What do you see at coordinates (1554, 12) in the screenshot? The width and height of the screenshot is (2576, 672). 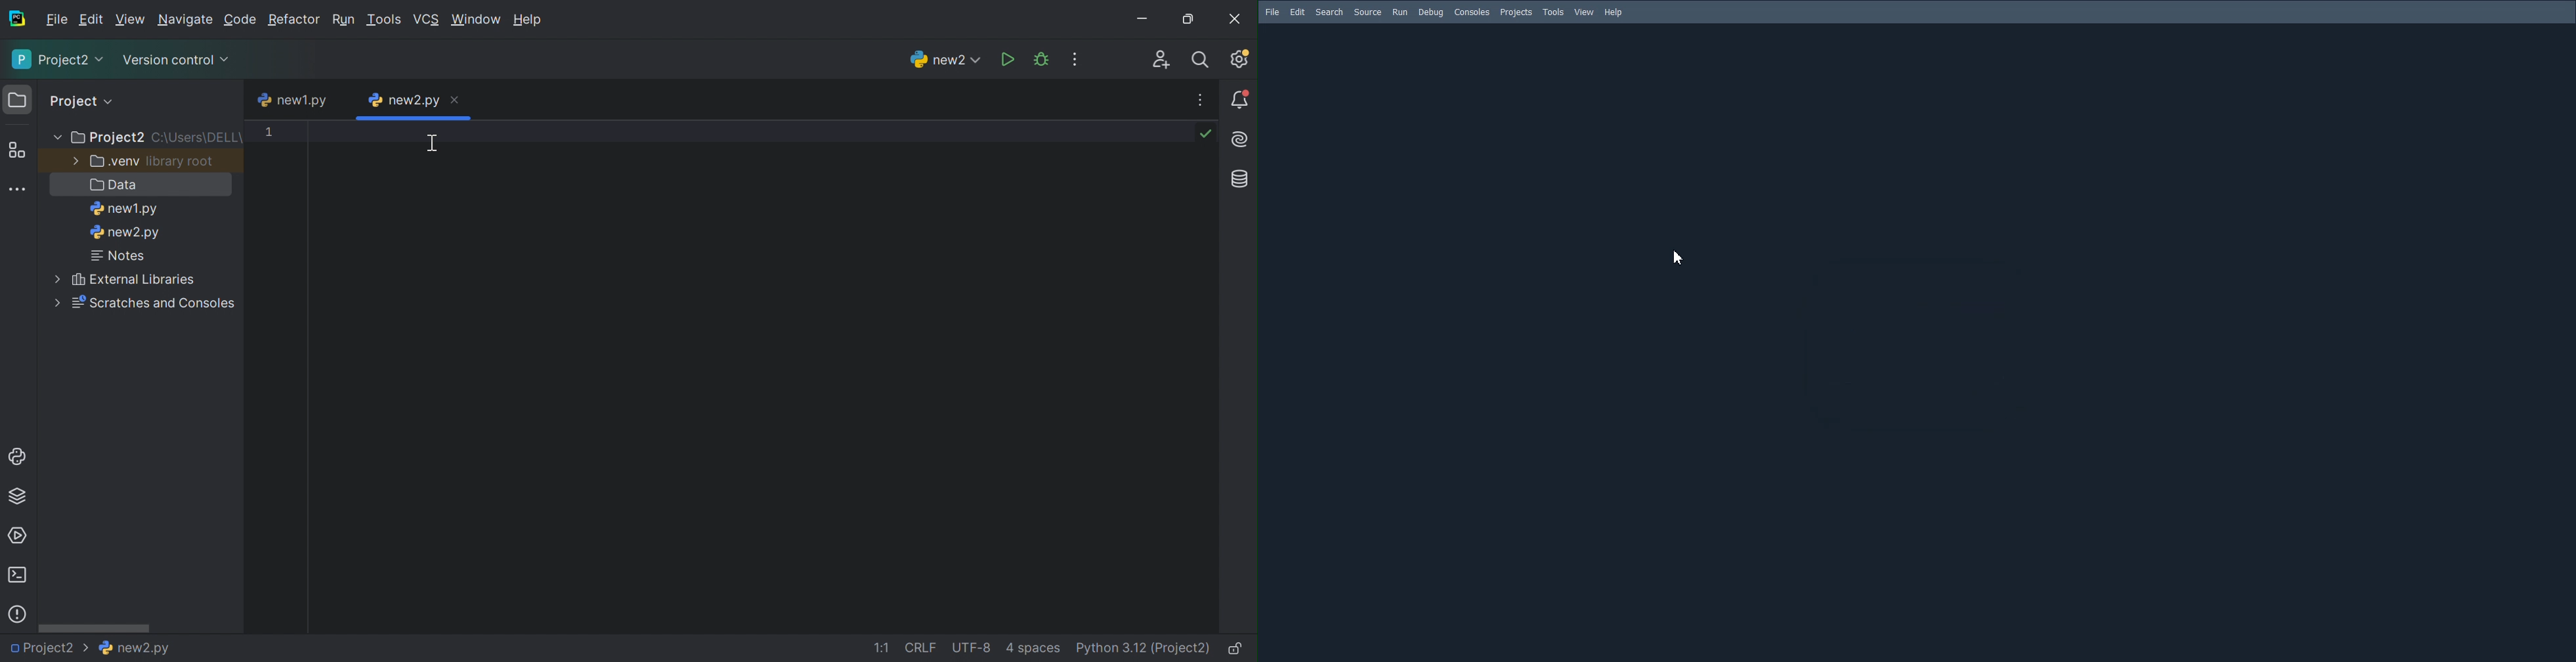 I see `Tools` at bounding box center [1554, 12].